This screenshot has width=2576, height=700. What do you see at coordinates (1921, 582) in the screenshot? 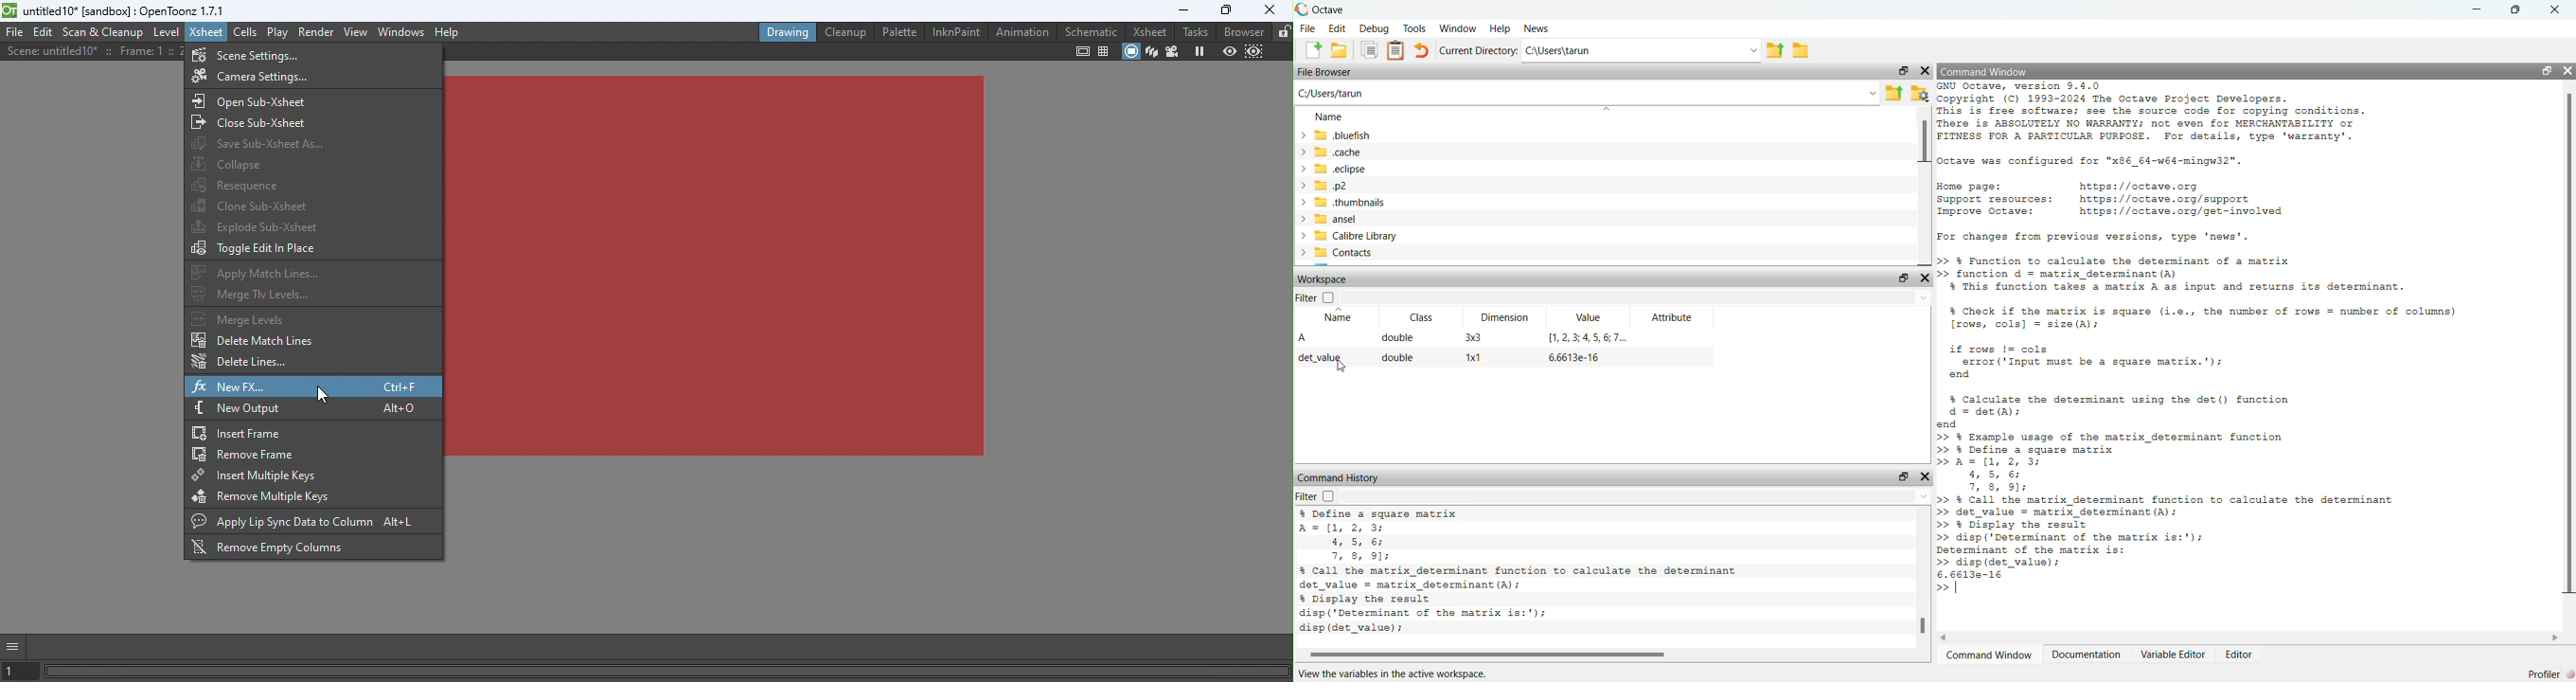
I see `scrollbar ` at bounding box center [1921, 582].